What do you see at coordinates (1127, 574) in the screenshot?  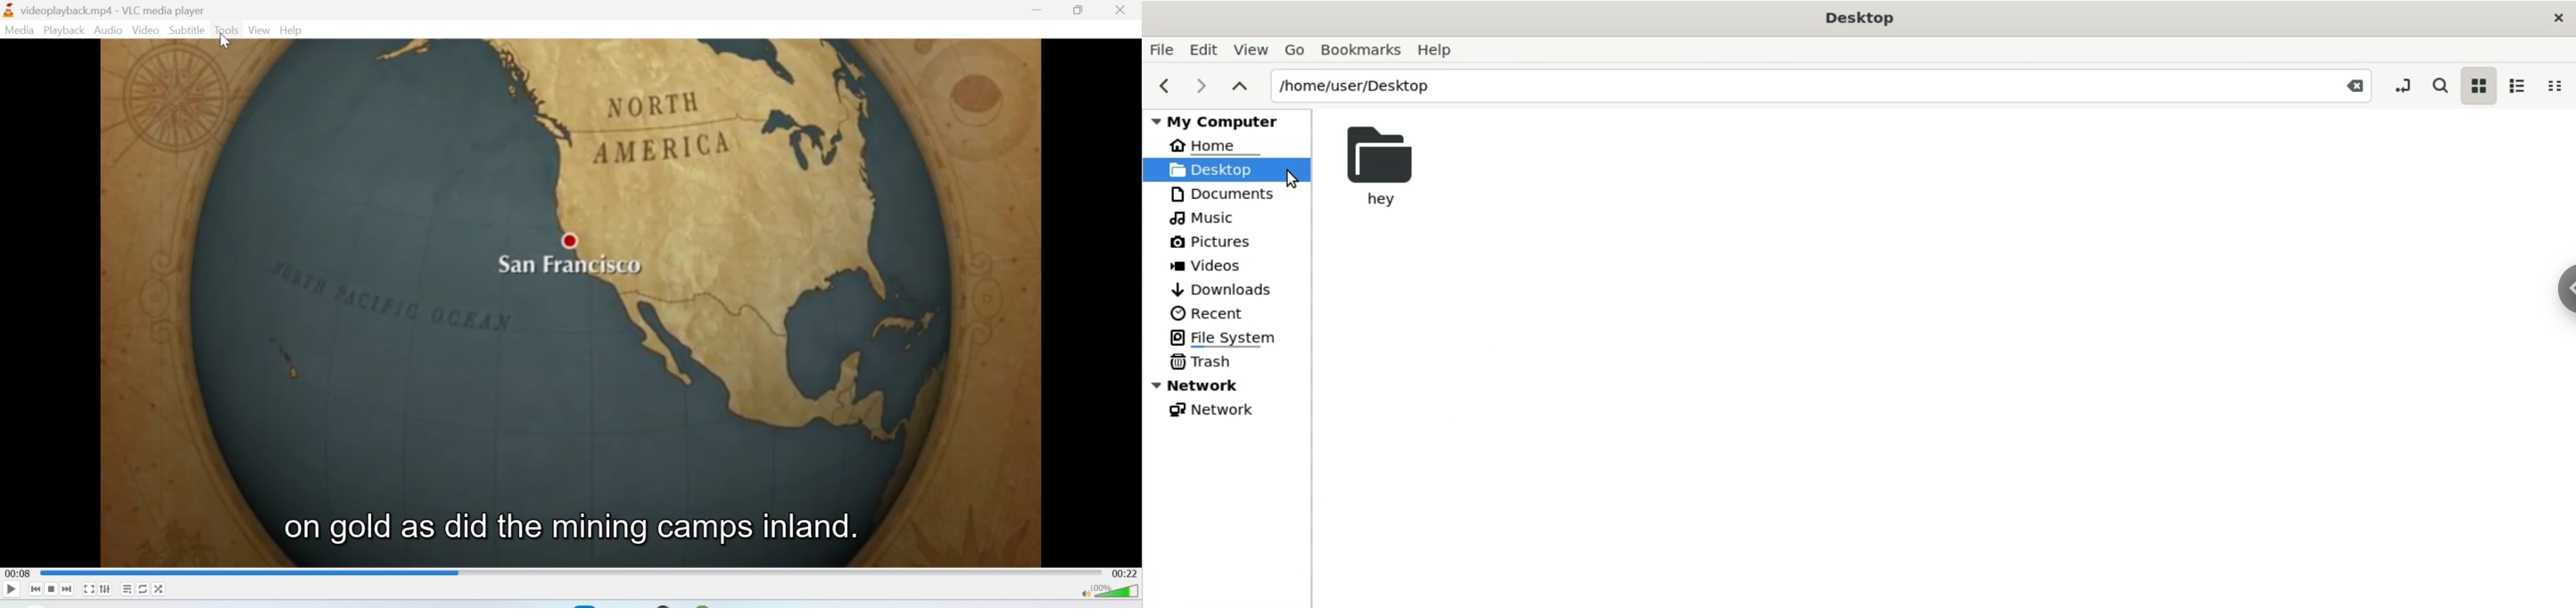 I see `00:22` at bounding box center [1127, 574].